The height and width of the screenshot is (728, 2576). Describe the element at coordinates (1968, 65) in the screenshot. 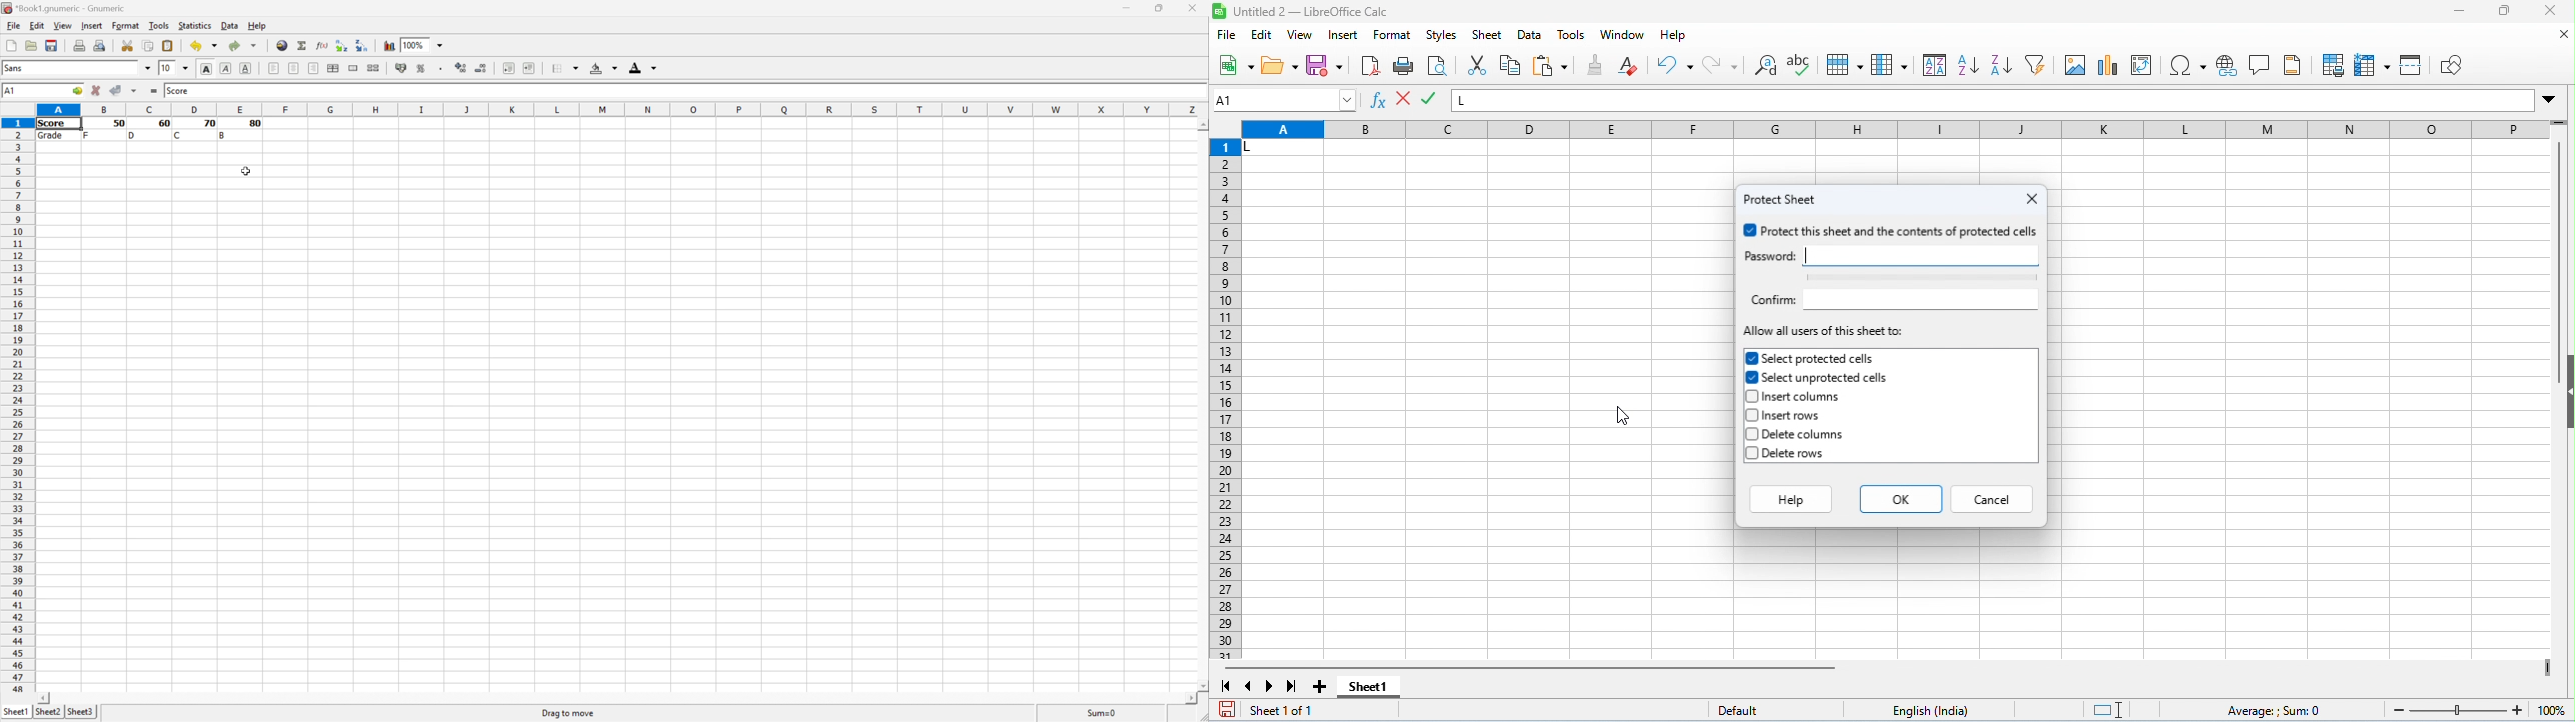

I see `sort ascending` at that location.